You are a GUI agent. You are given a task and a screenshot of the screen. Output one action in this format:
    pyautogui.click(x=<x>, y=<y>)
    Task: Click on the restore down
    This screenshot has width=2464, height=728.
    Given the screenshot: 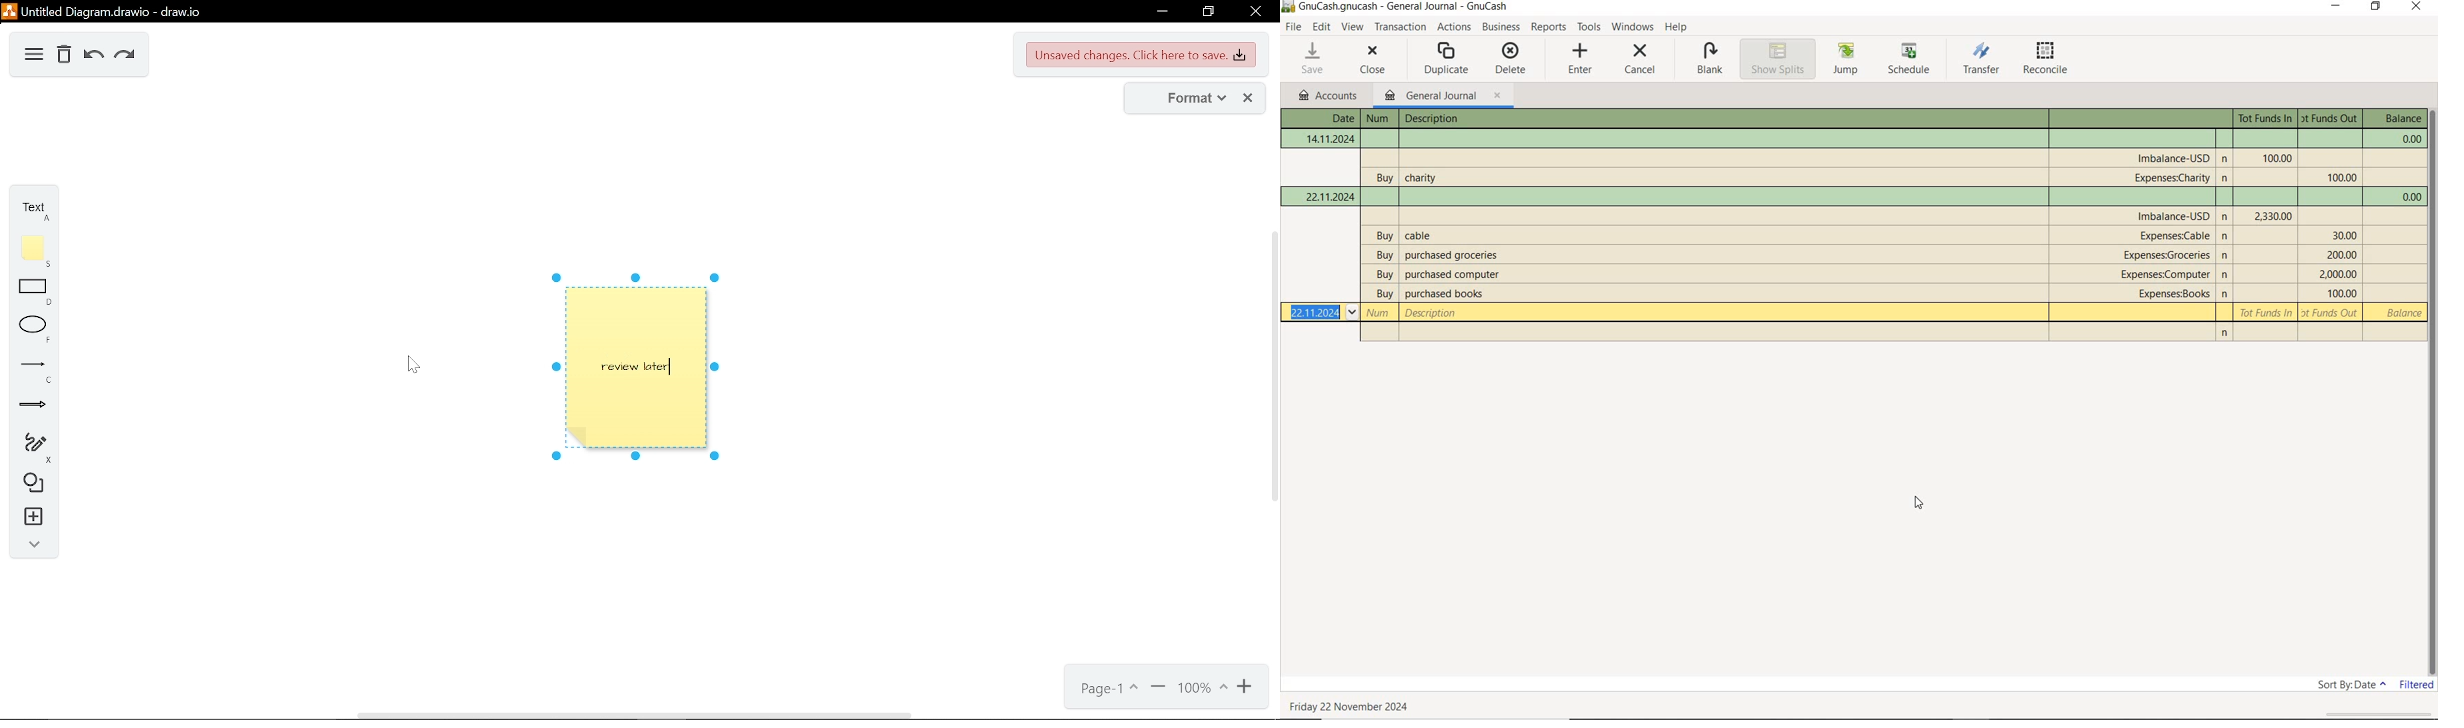 What is the action you would take?
    pyautogui.click(x=1209, y=11)
    